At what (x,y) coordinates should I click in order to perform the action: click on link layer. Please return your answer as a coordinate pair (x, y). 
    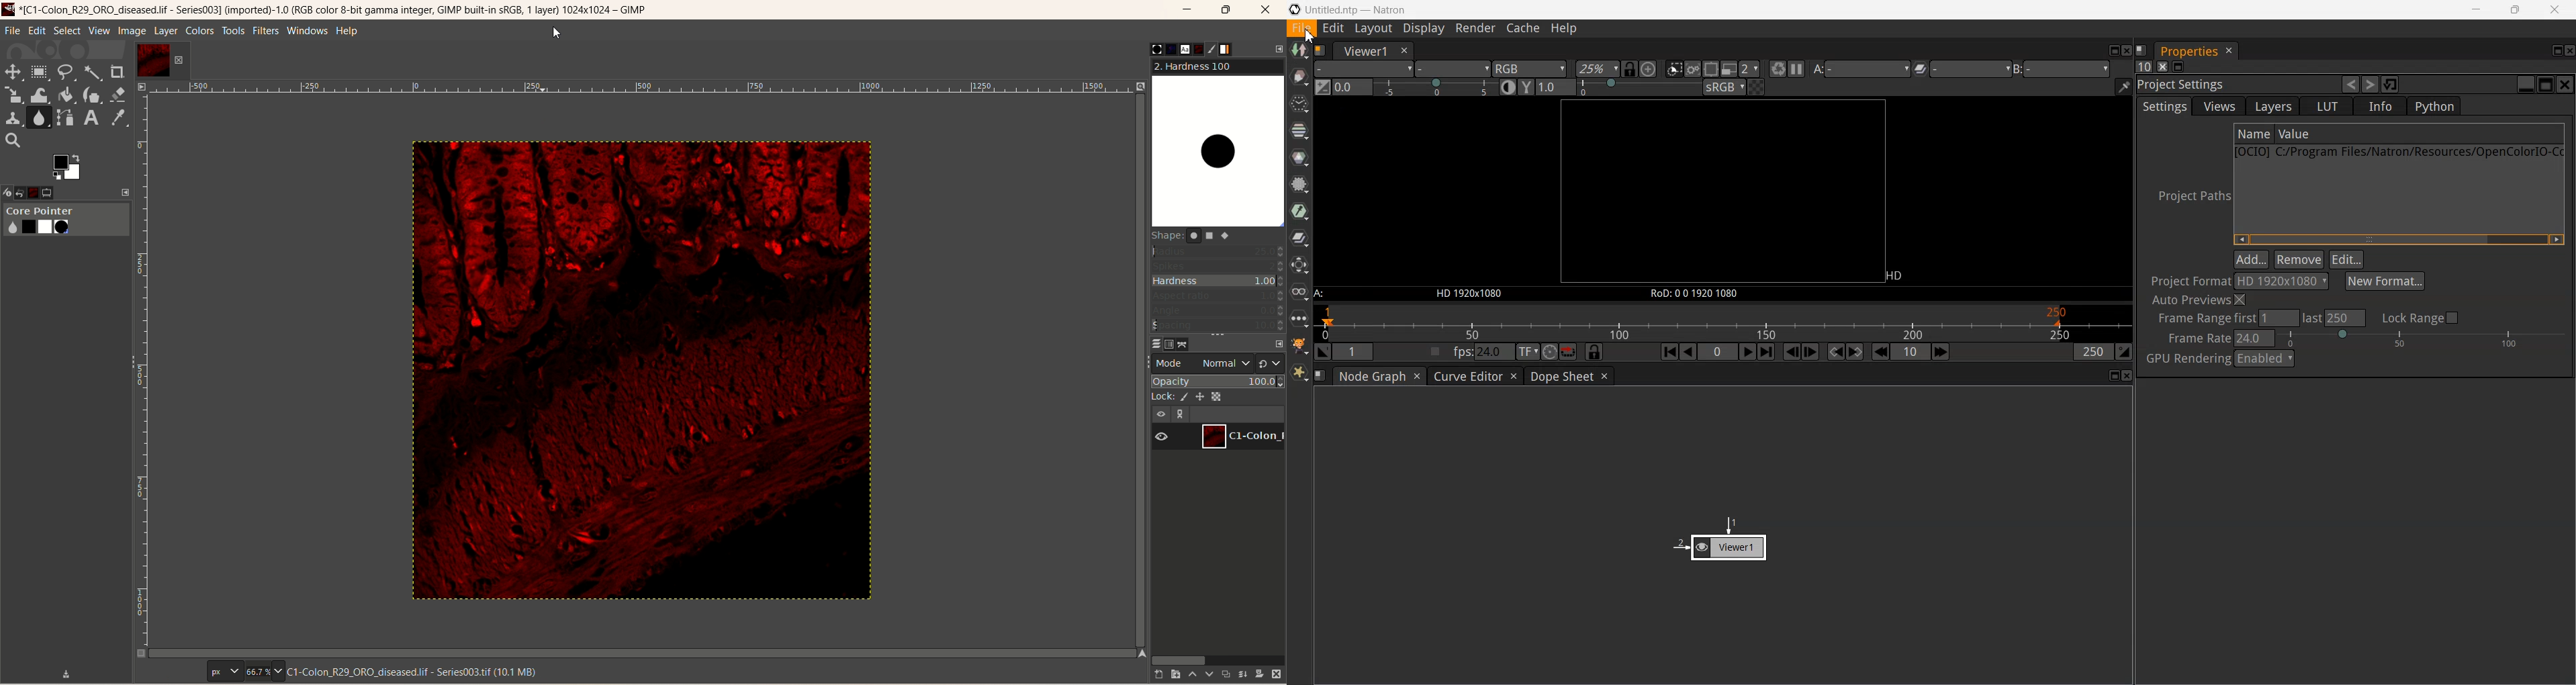
    Looking at the image, I should click on (1182, 414).